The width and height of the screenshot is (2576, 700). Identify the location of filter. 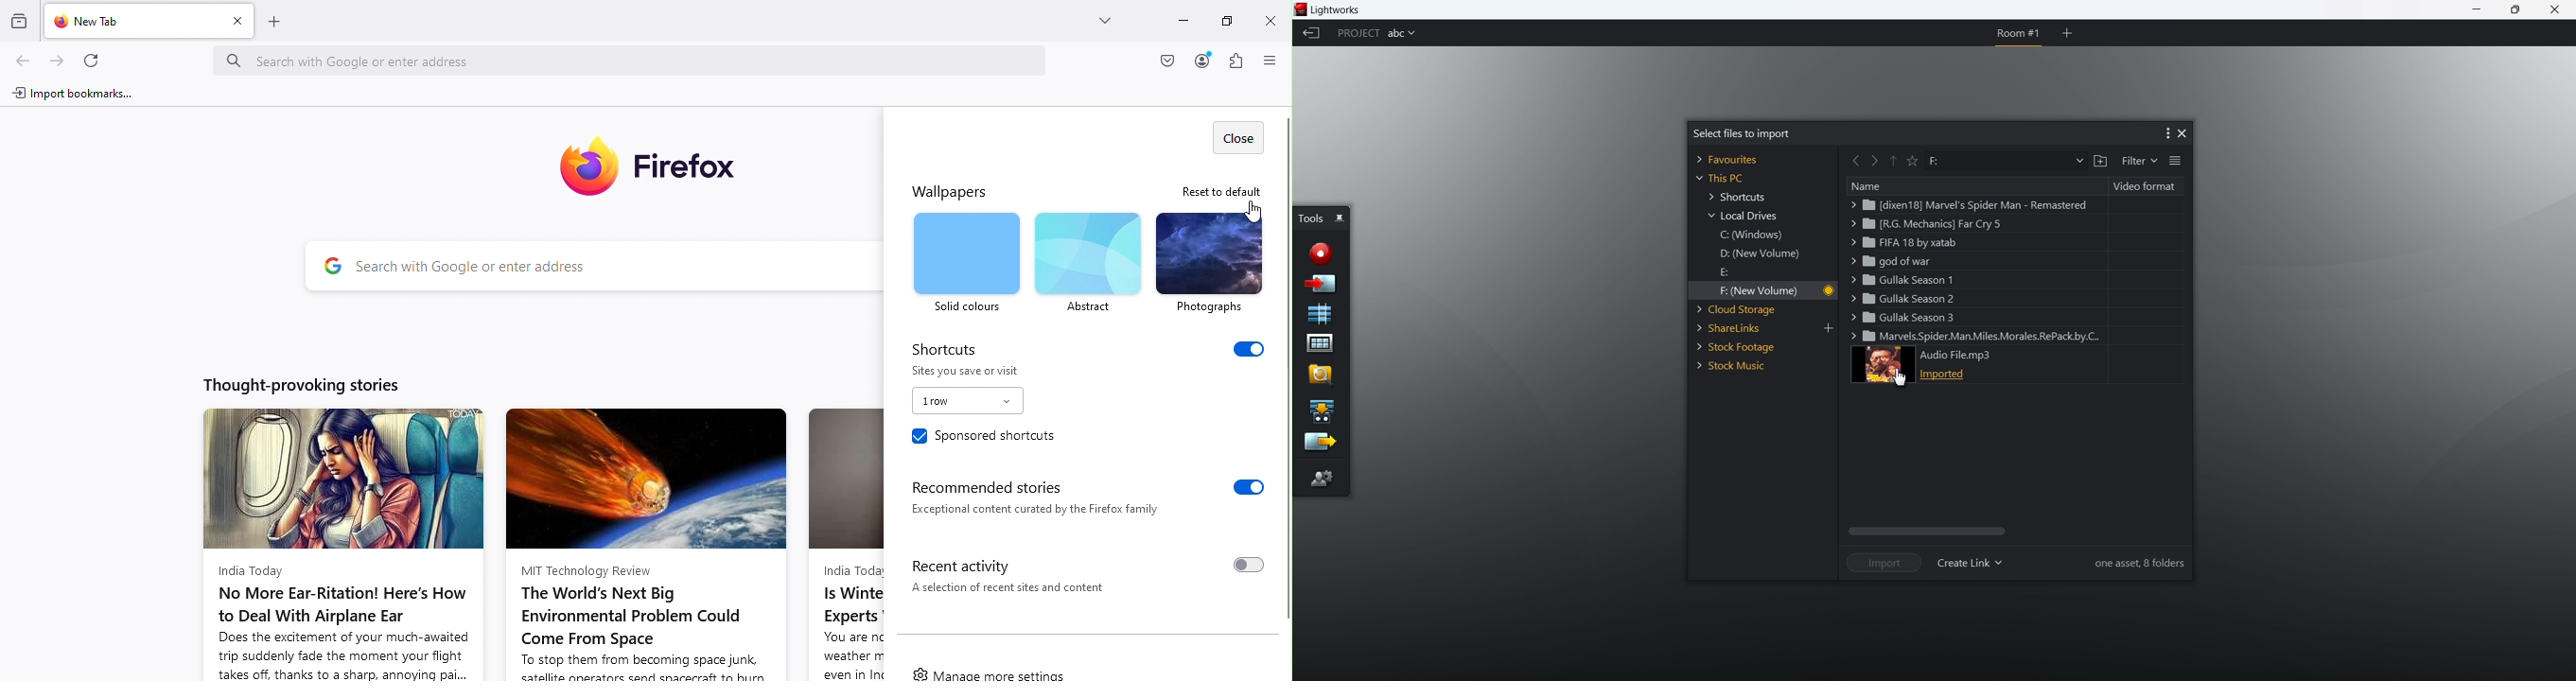
(2140, 161).